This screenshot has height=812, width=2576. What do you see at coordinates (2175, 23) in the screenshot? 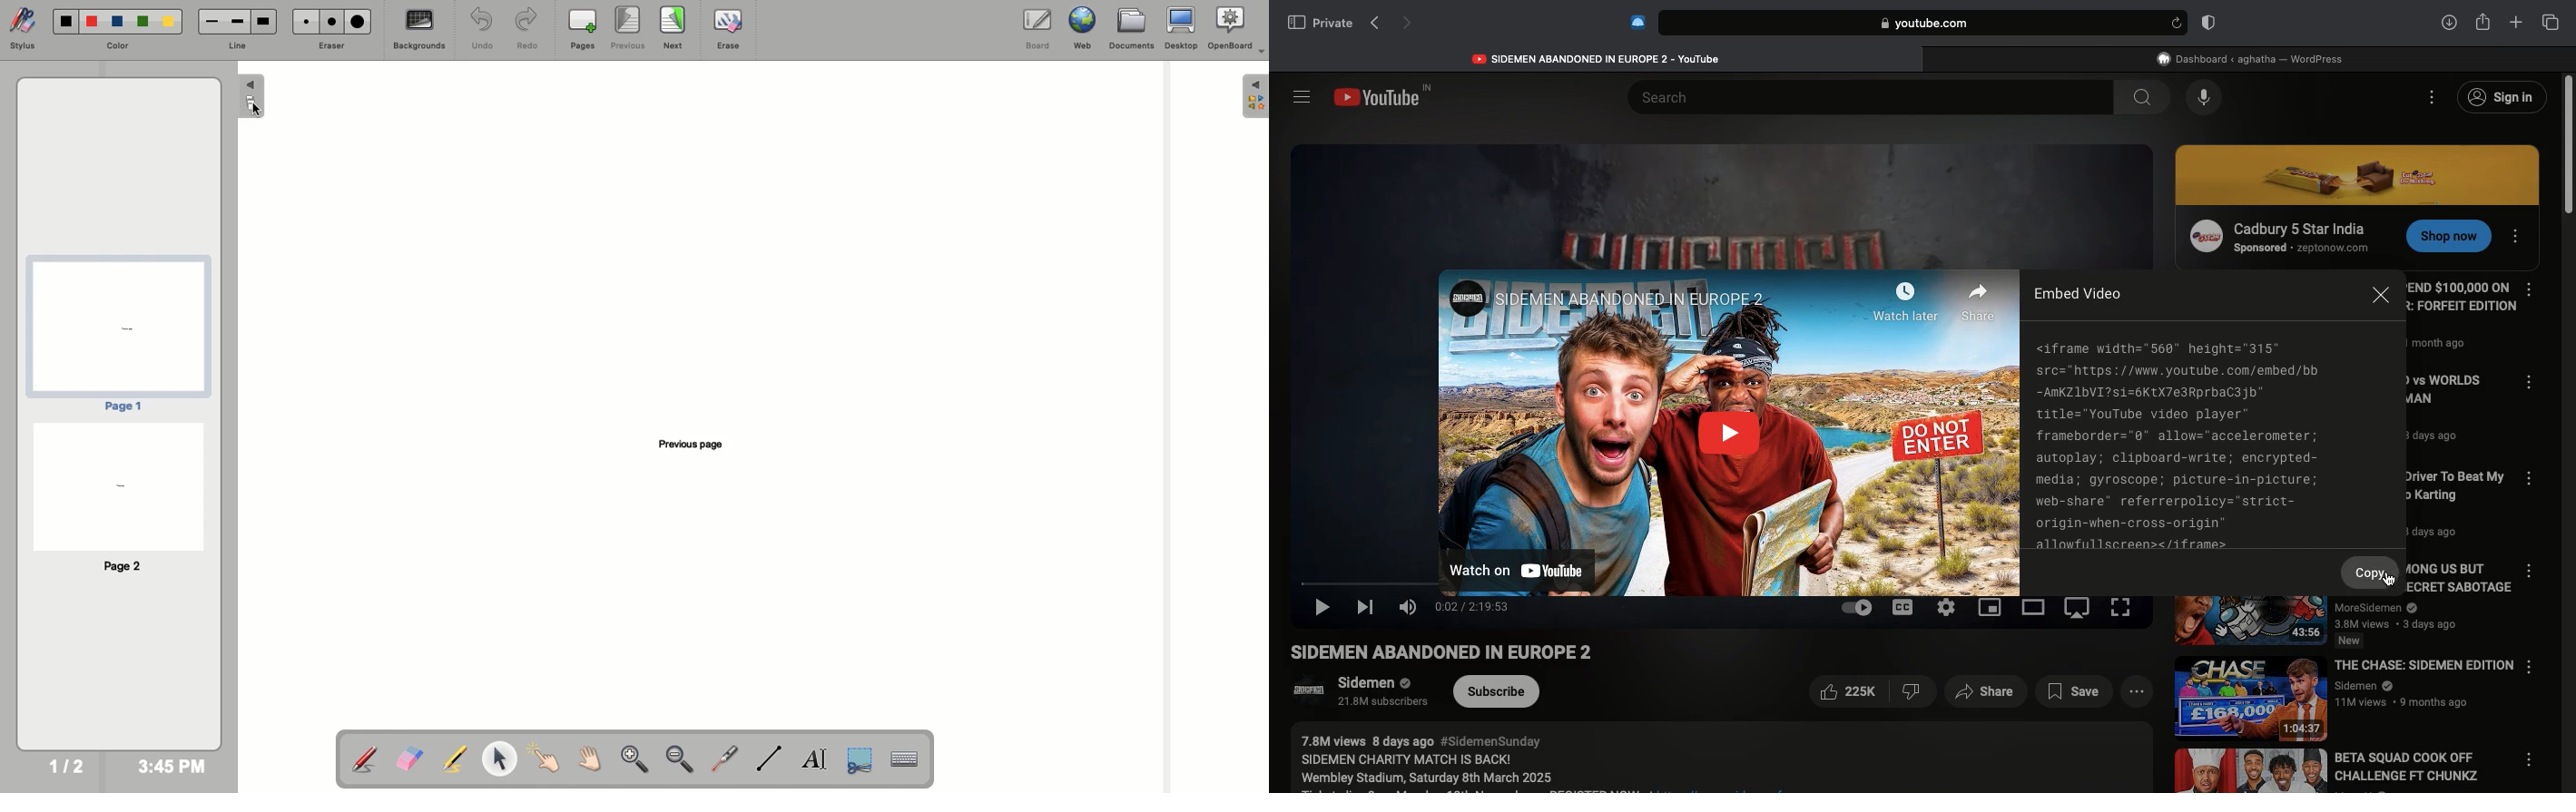
I see `refresh` at bounding box center [2175, 23].